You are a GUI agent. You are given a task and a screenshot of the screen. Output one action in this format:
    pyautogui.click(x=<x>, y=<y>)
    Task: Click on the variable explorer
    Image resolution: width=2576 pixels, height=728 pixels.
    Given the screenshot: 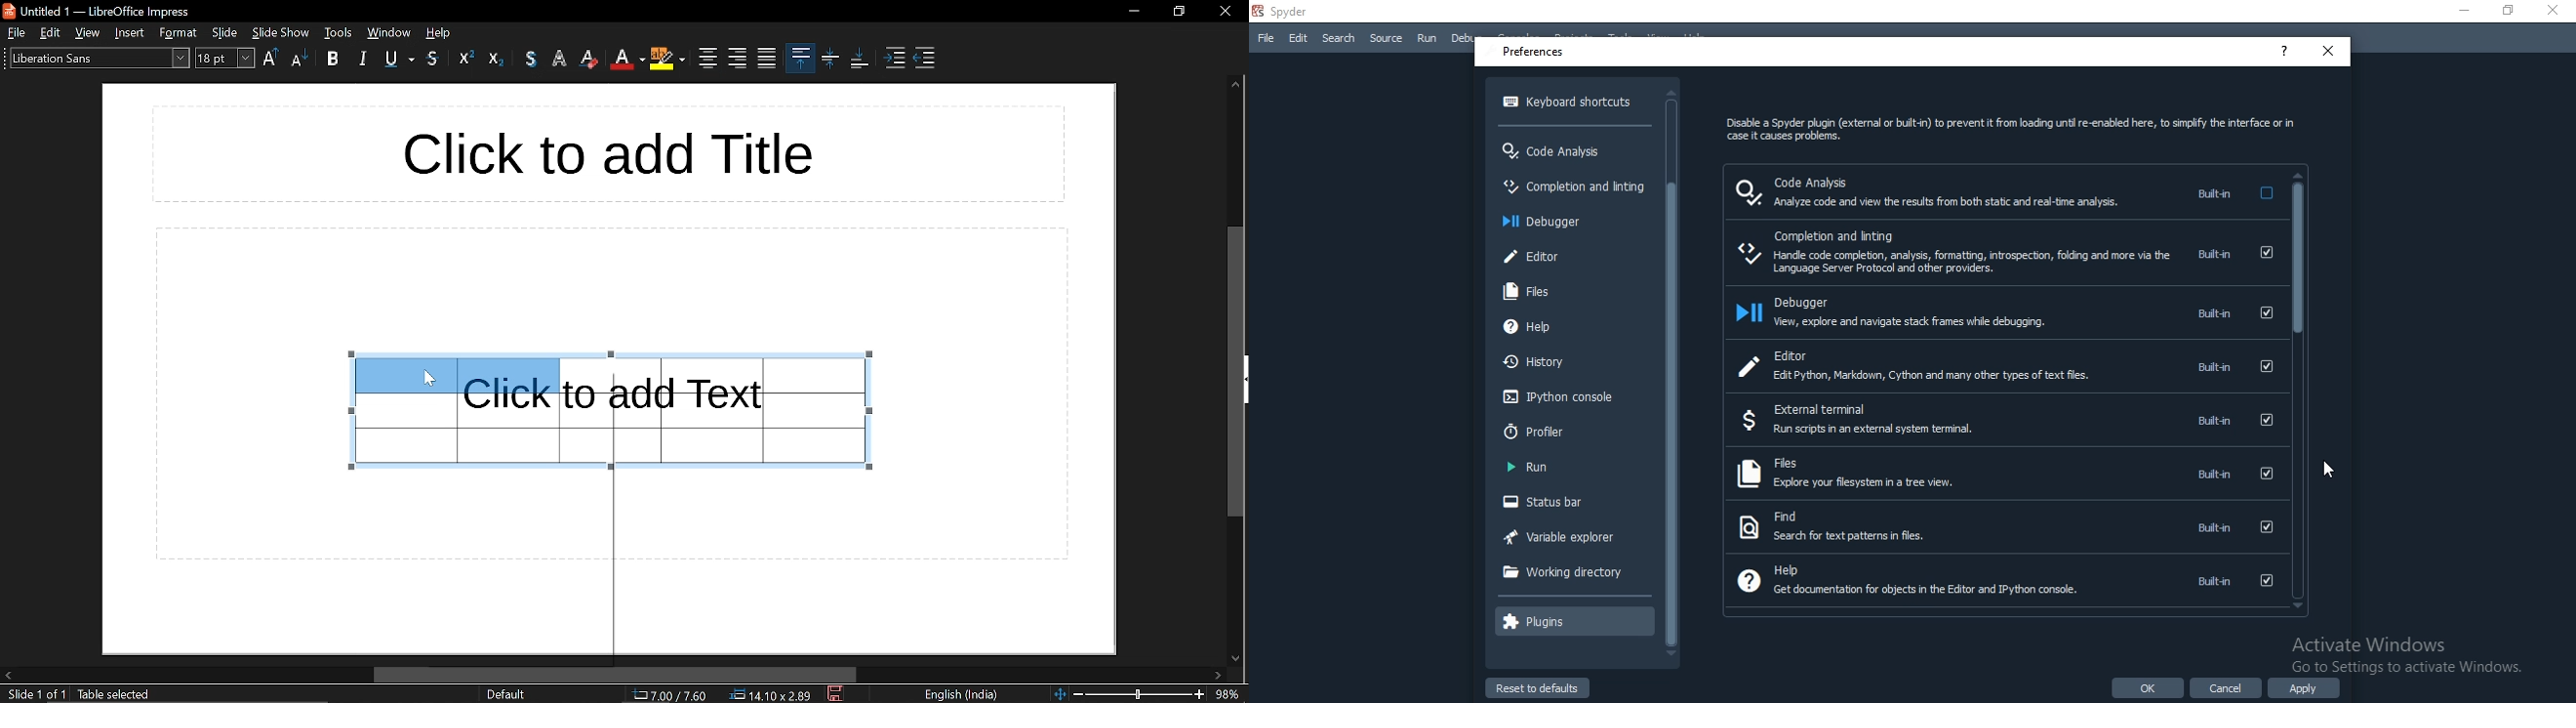 What is the action you would take?
    pyautogui.click(x=1569, y=536)
    